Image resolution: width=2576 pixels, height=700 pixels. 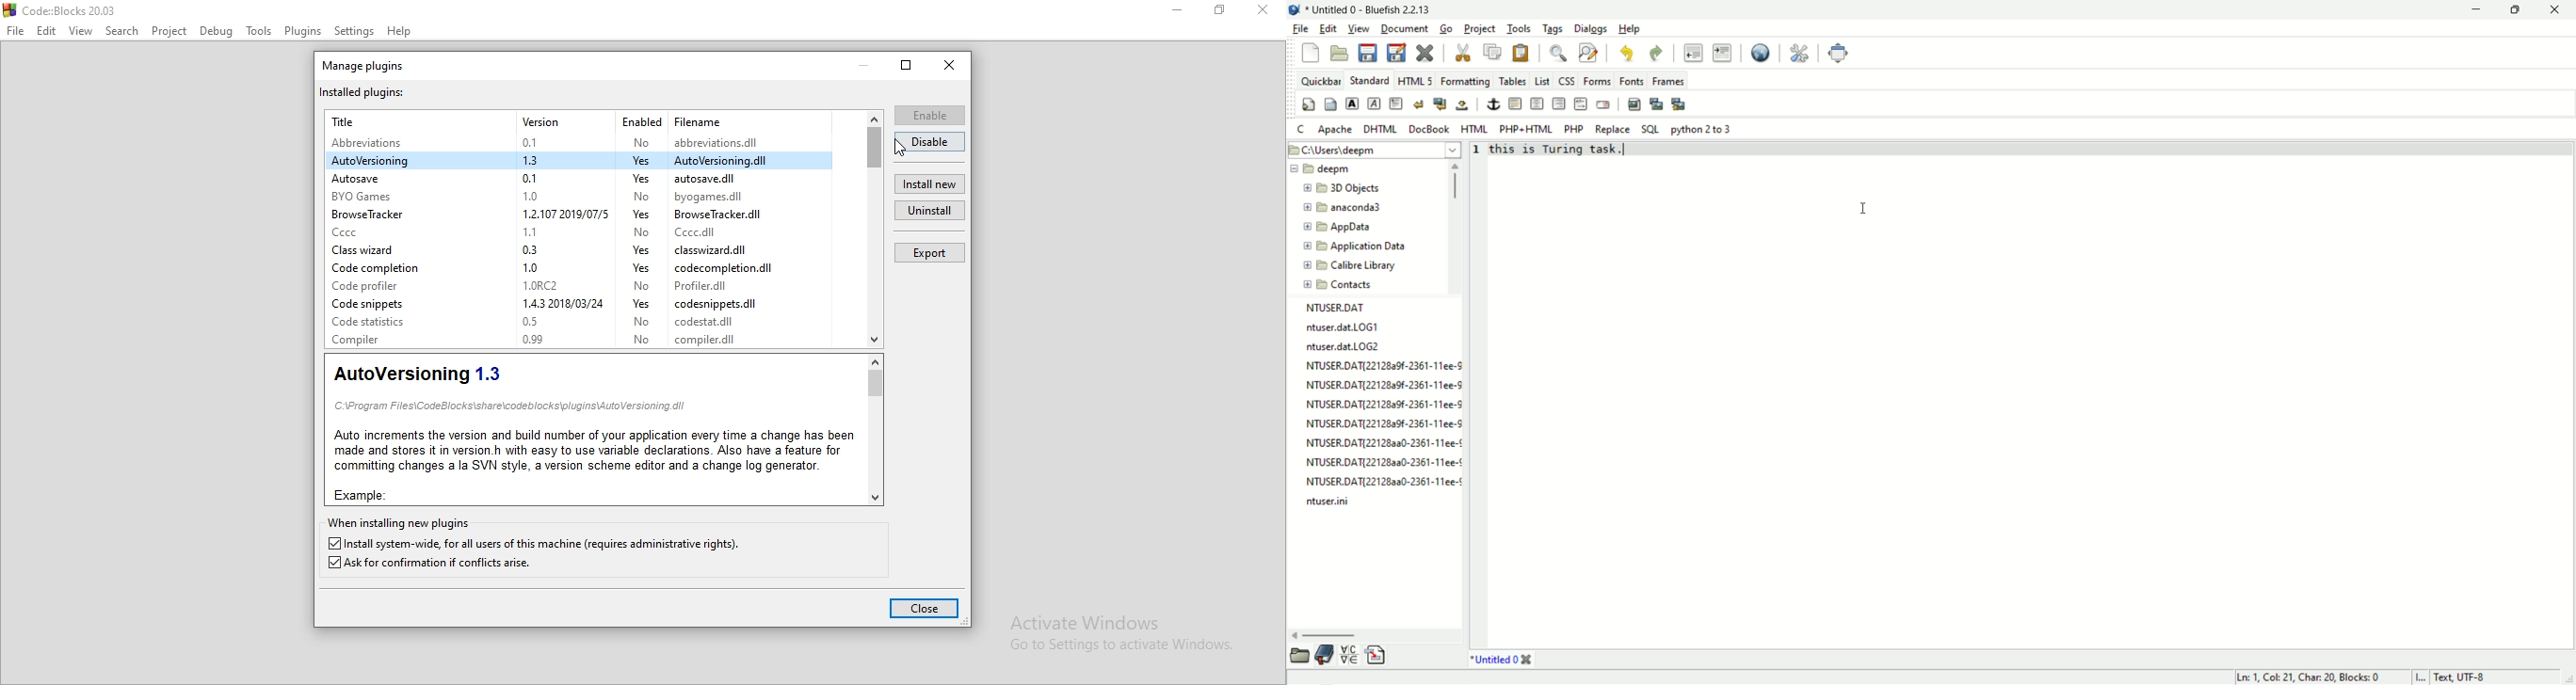 I want to click on classwizard.dil, so click(x=716, y=251).